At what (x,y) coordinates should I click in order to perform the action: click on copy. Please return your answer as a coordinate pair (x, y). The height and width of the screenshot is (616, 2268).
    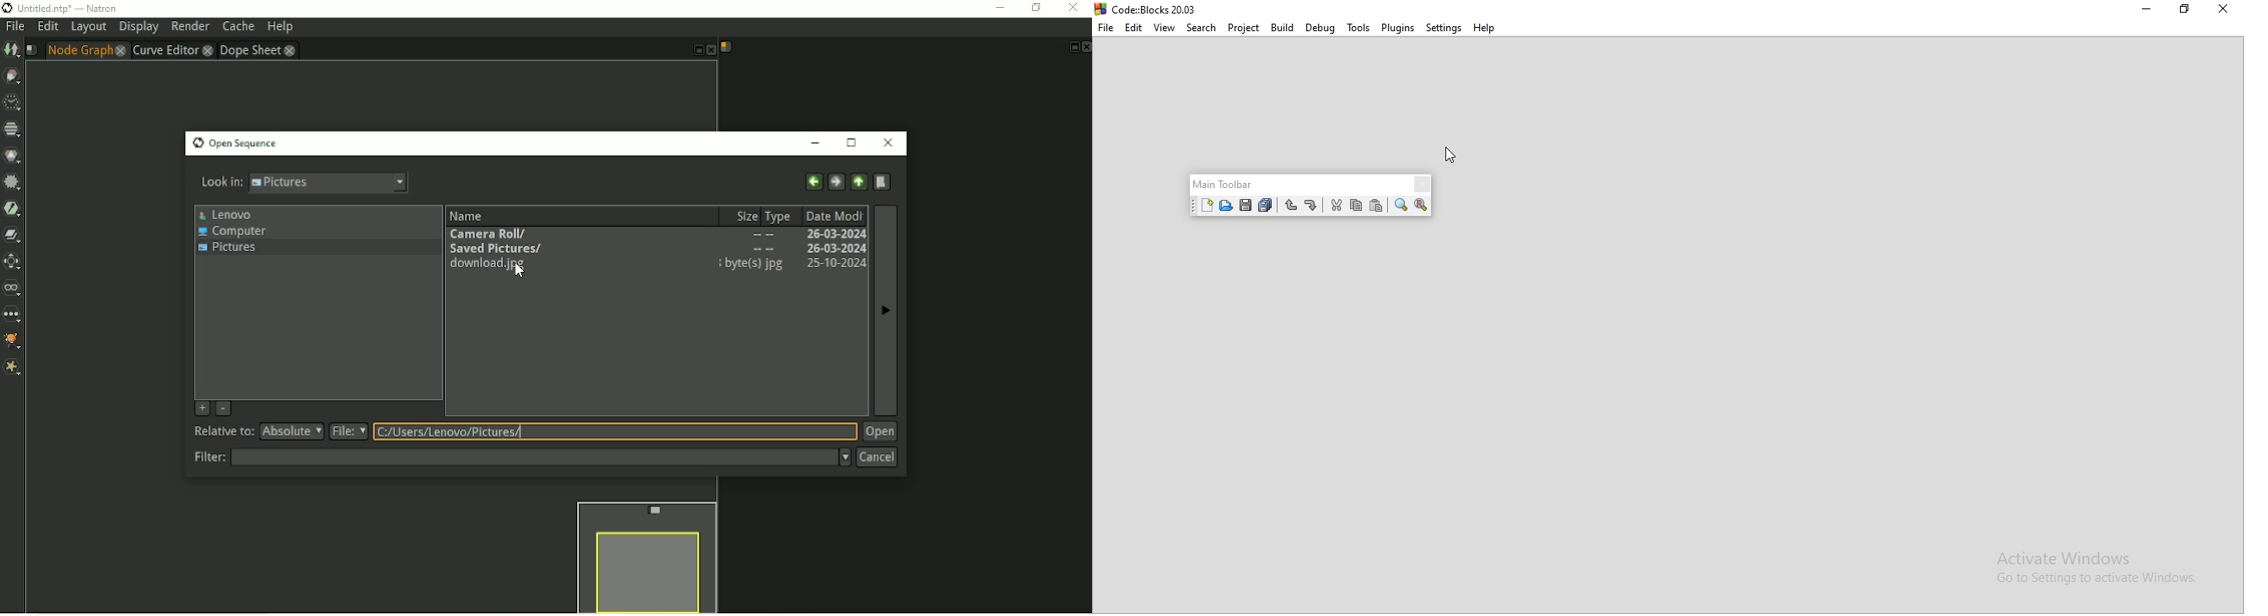
    Looking at the image, I should click on (1355, 207).